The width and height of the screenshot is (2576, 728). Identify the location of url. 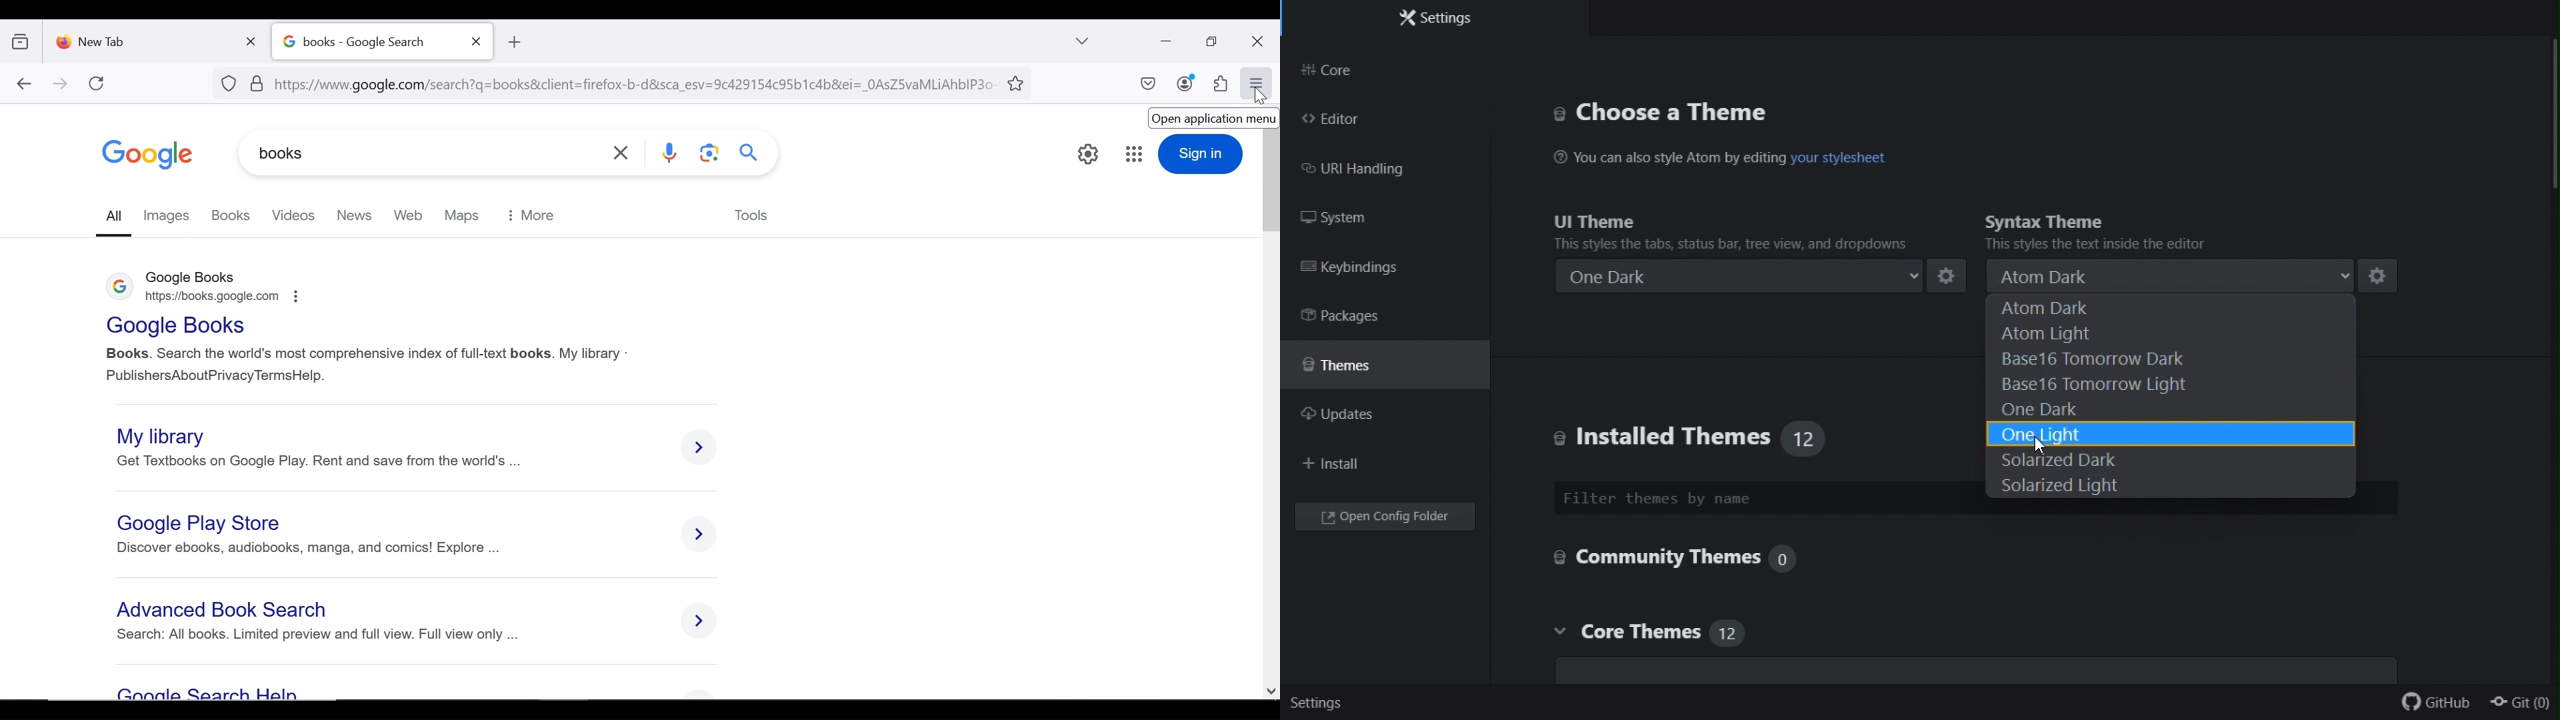
(609, 82).